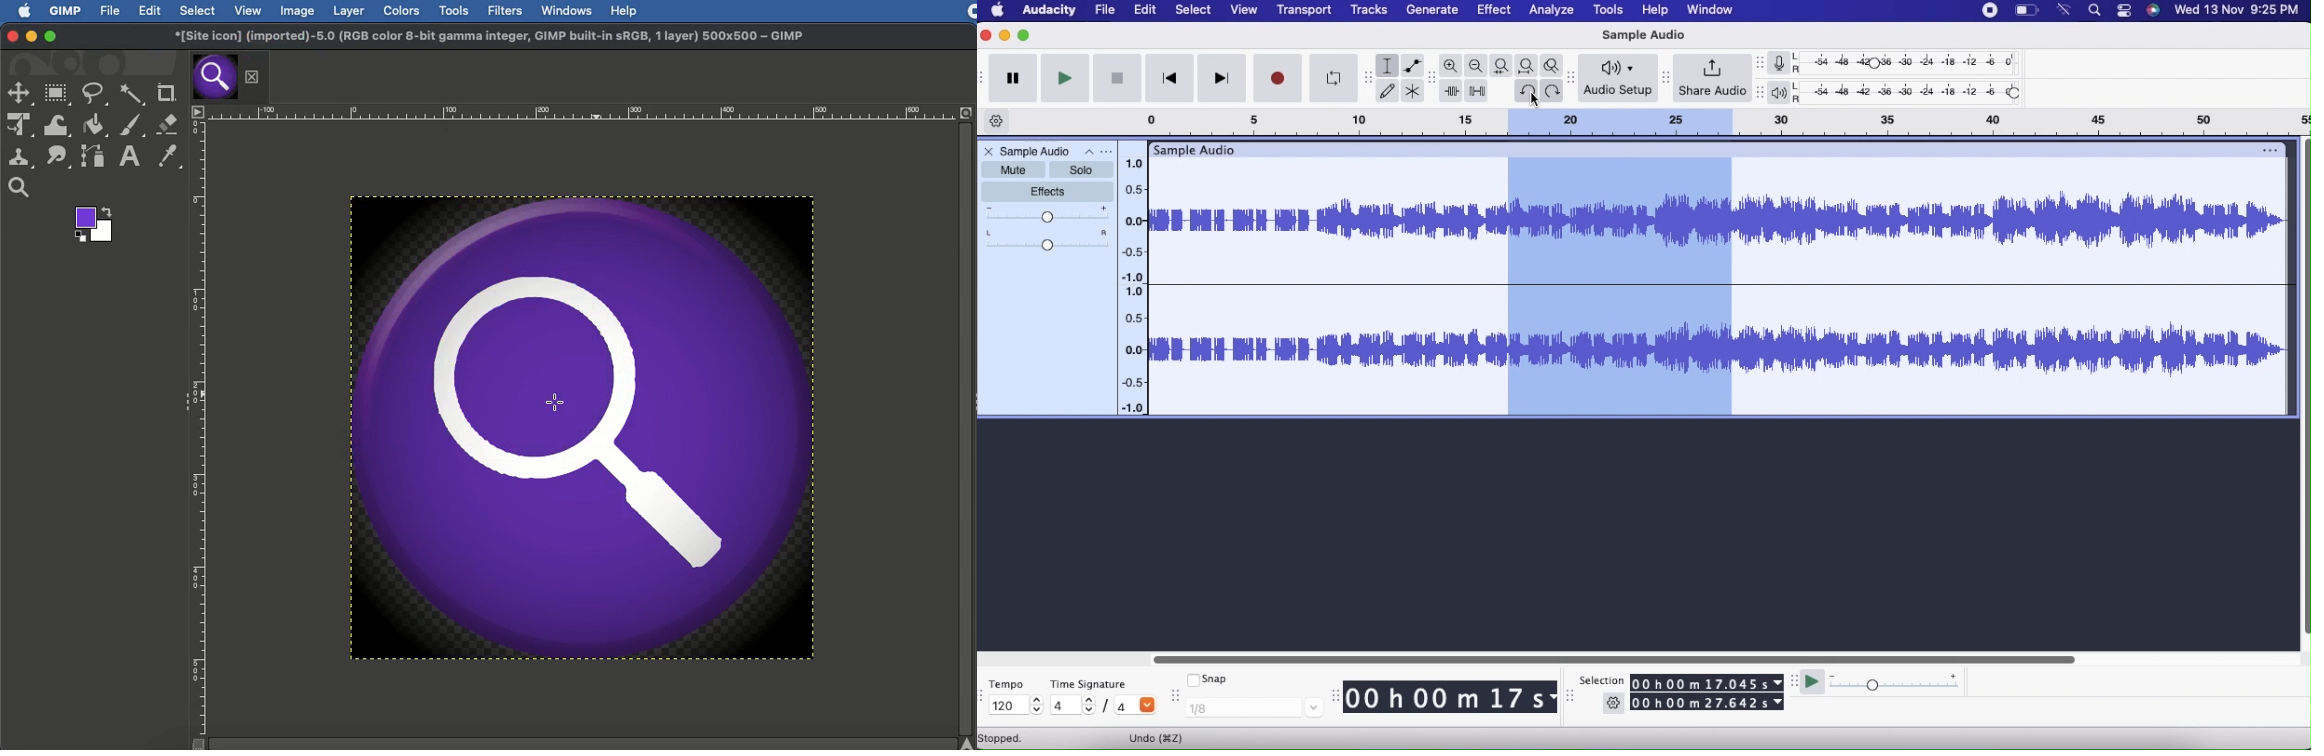 The height and width of the screenshot is (756, 2324). What do you see at coordinates (1814, 683) in the screenshot?
I see `Play-at-speed` at bounding box center [1814, 683].